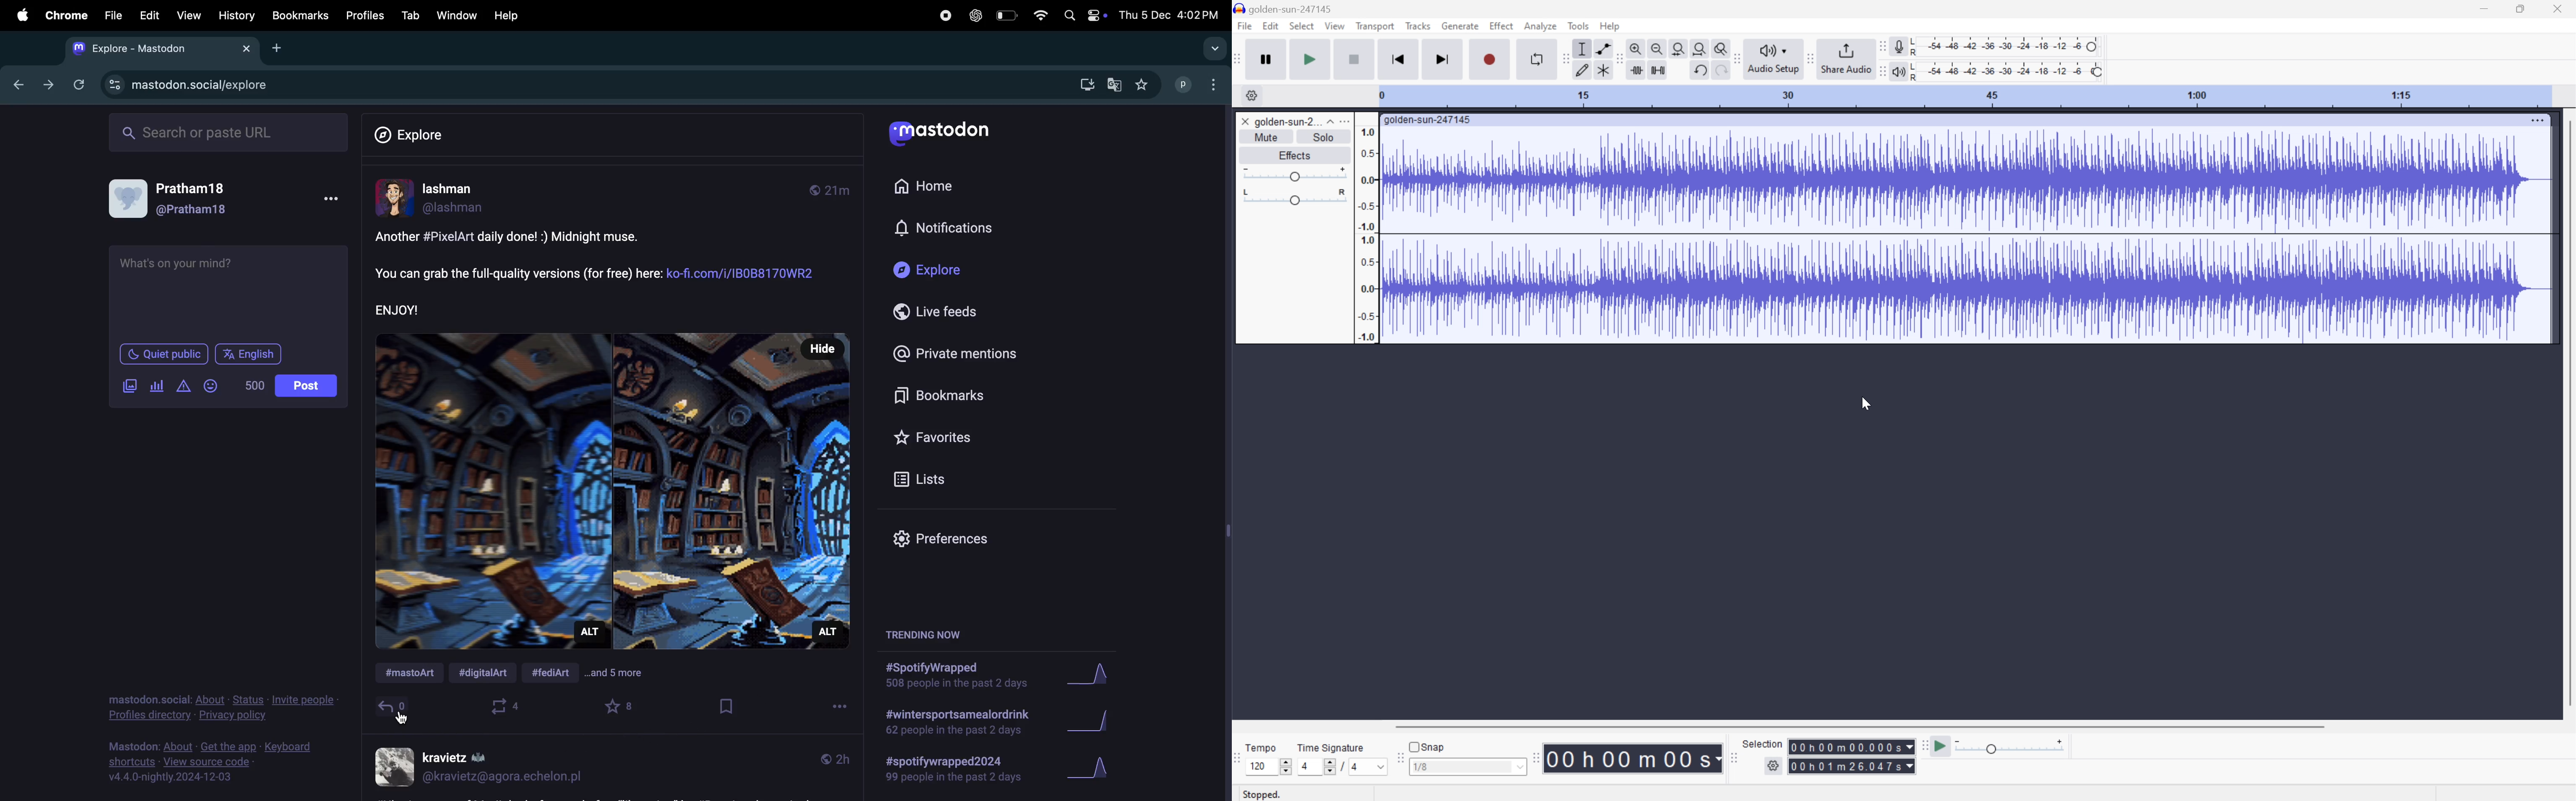 This screenshot has height=812, width=2576. What do you see at coordinates (1141, 84) in the screenshot?
I see `favourites` at bounding box center [1141, 84].